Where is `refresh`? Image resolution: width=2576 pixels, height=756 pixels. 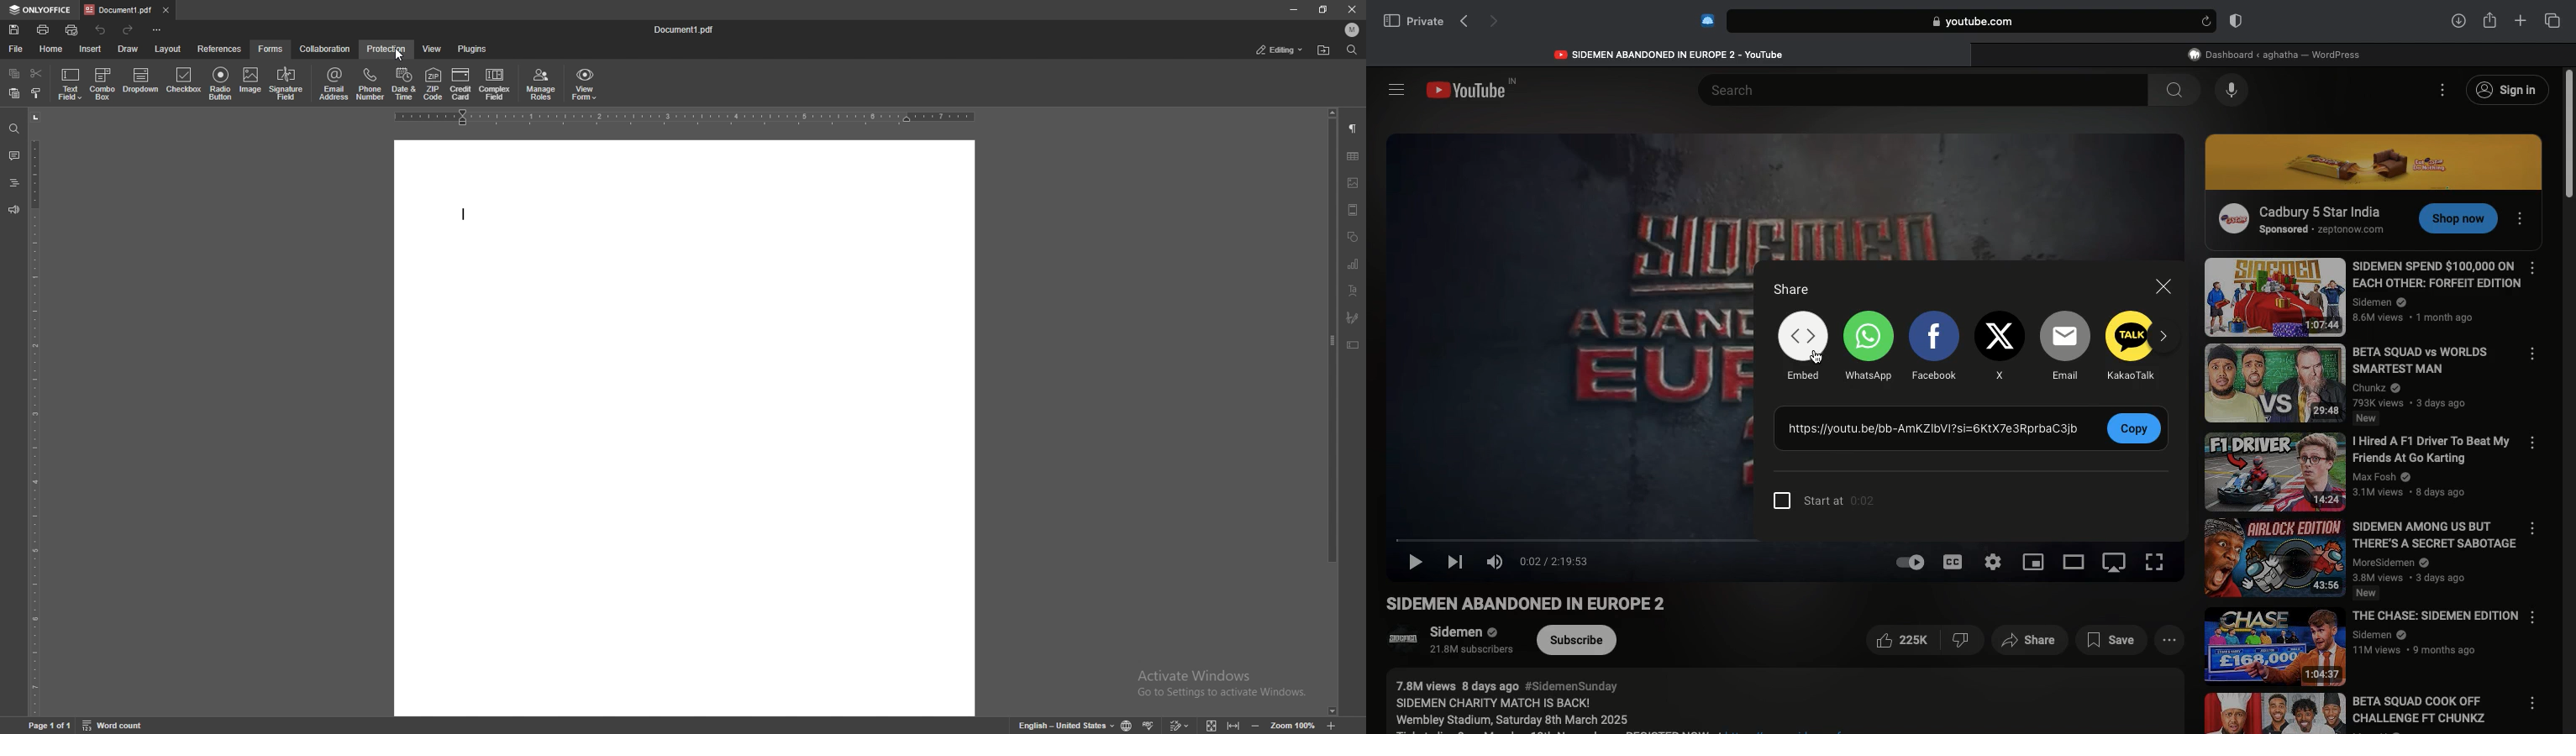 refresh is located at coordinates (2205, 21).